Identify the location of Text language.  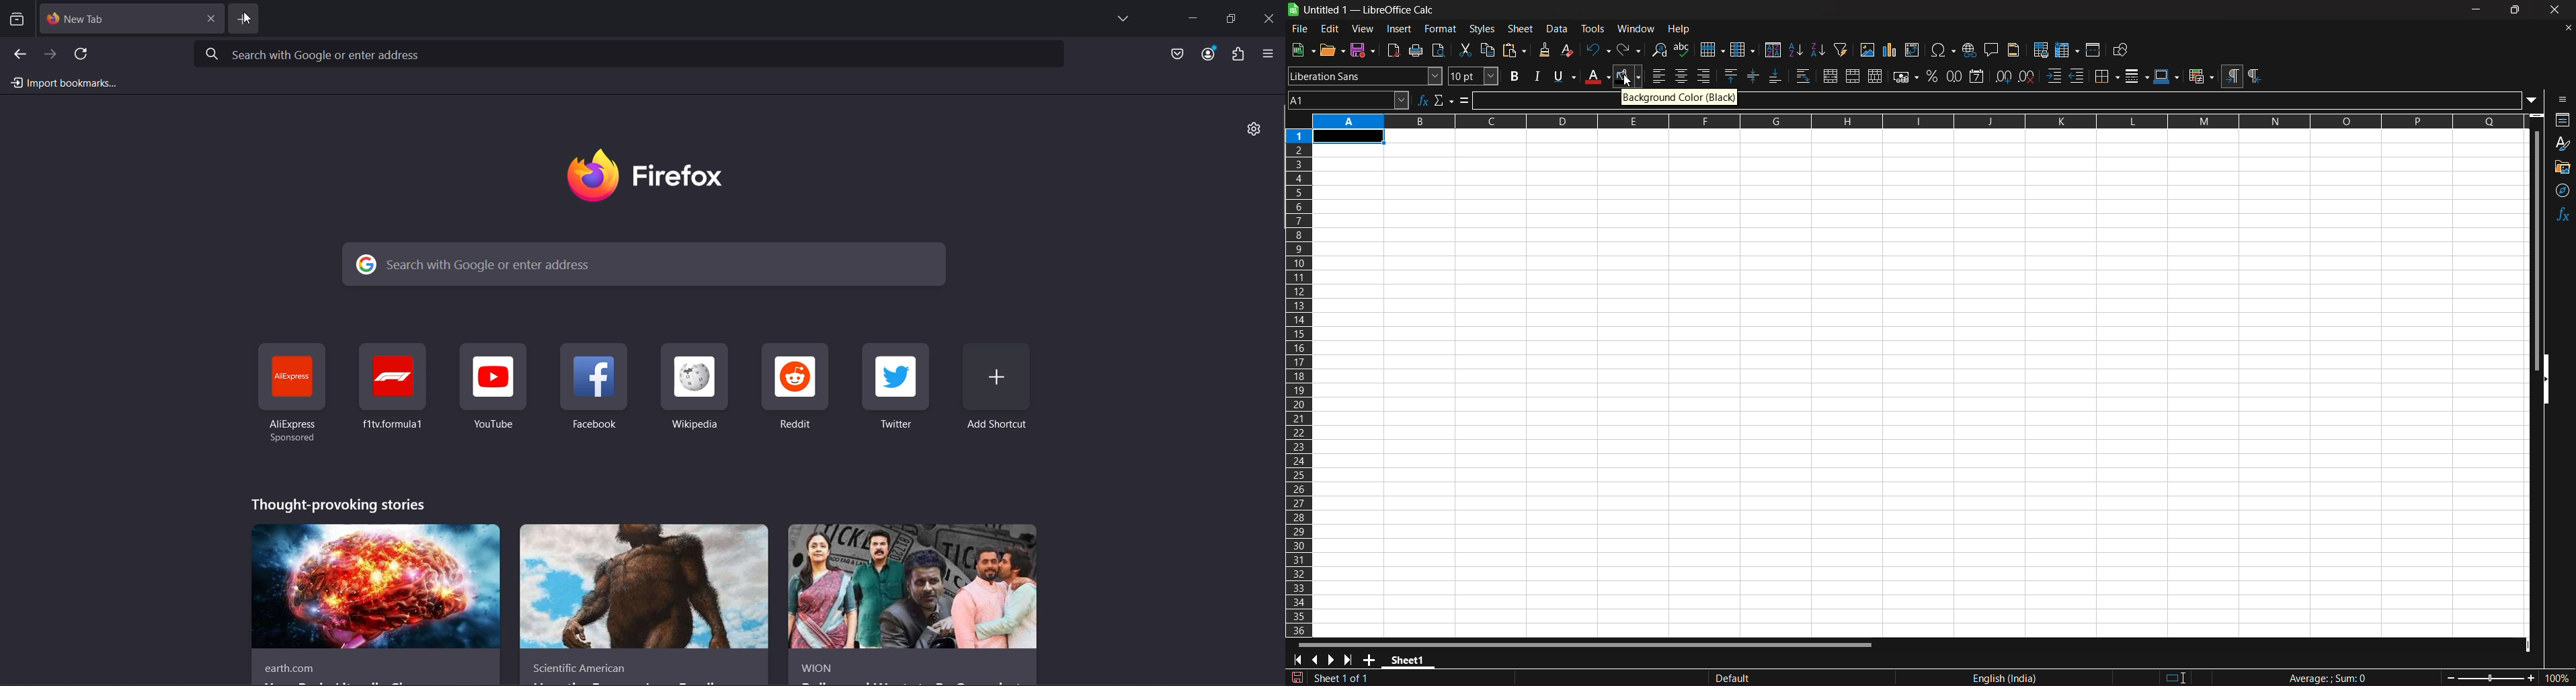
(2022, 675).